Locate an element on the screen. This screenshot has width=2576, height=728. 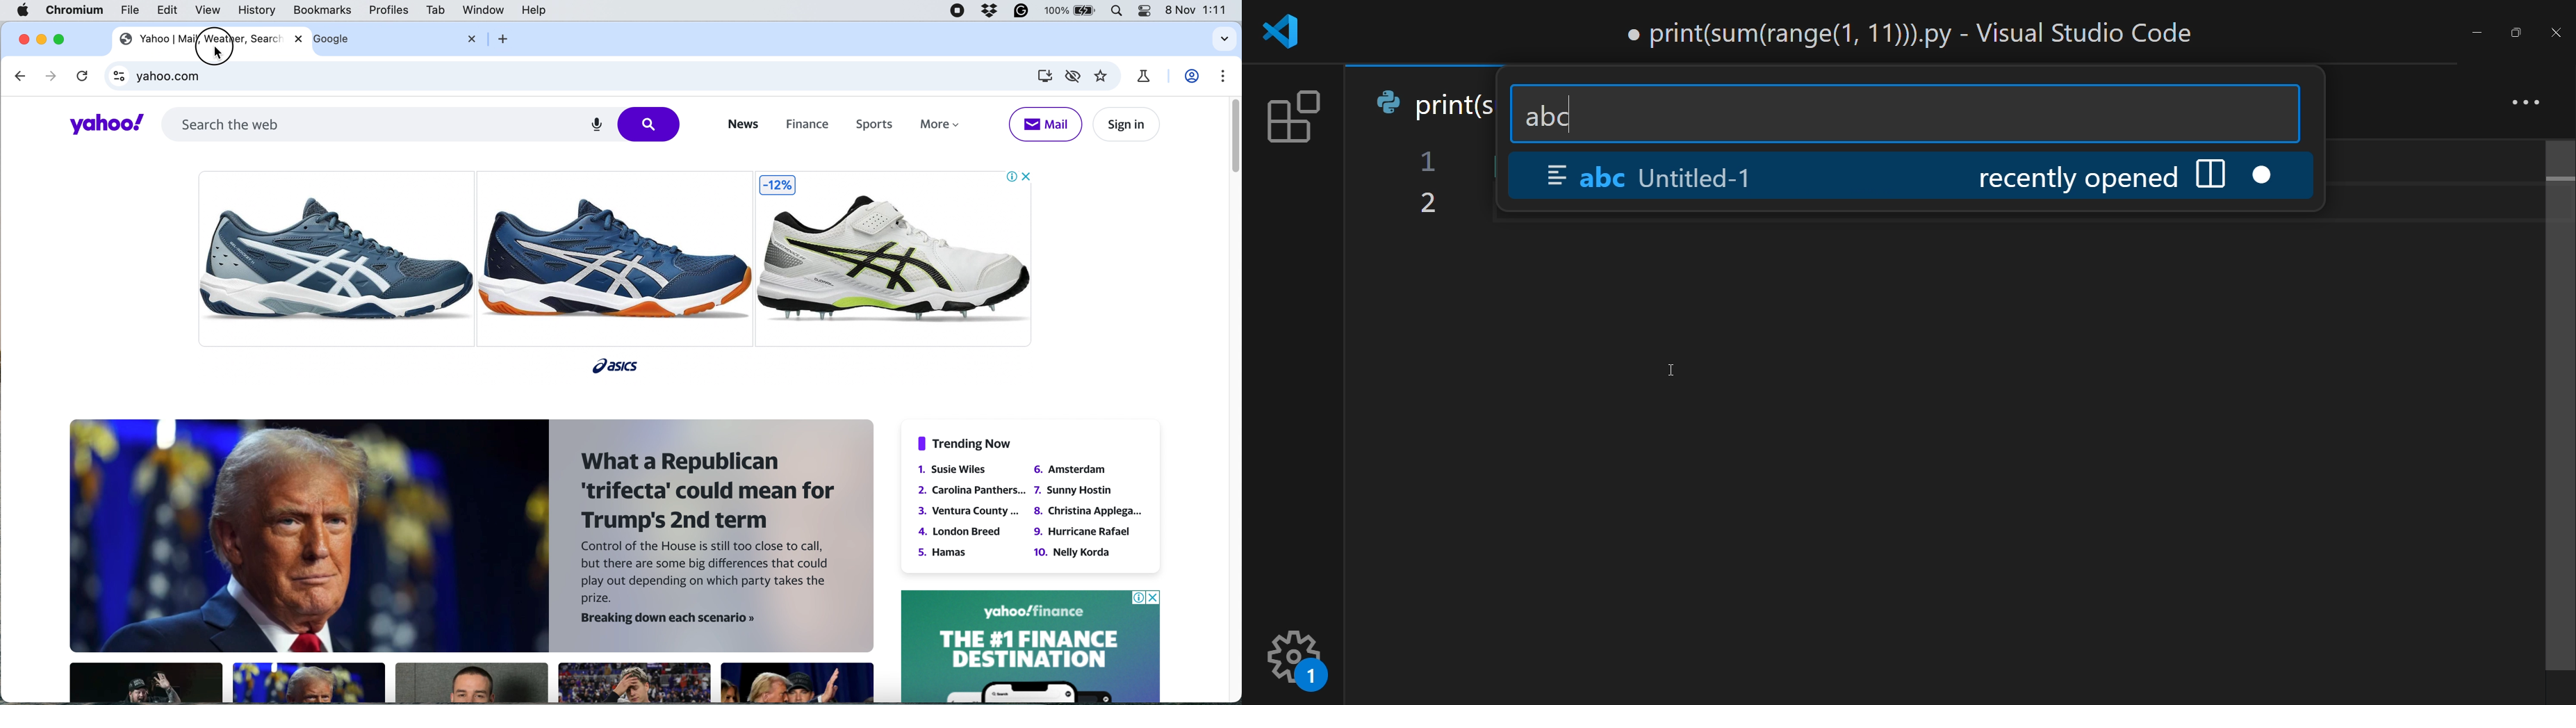
view site information is located at coordinates (120, 79).